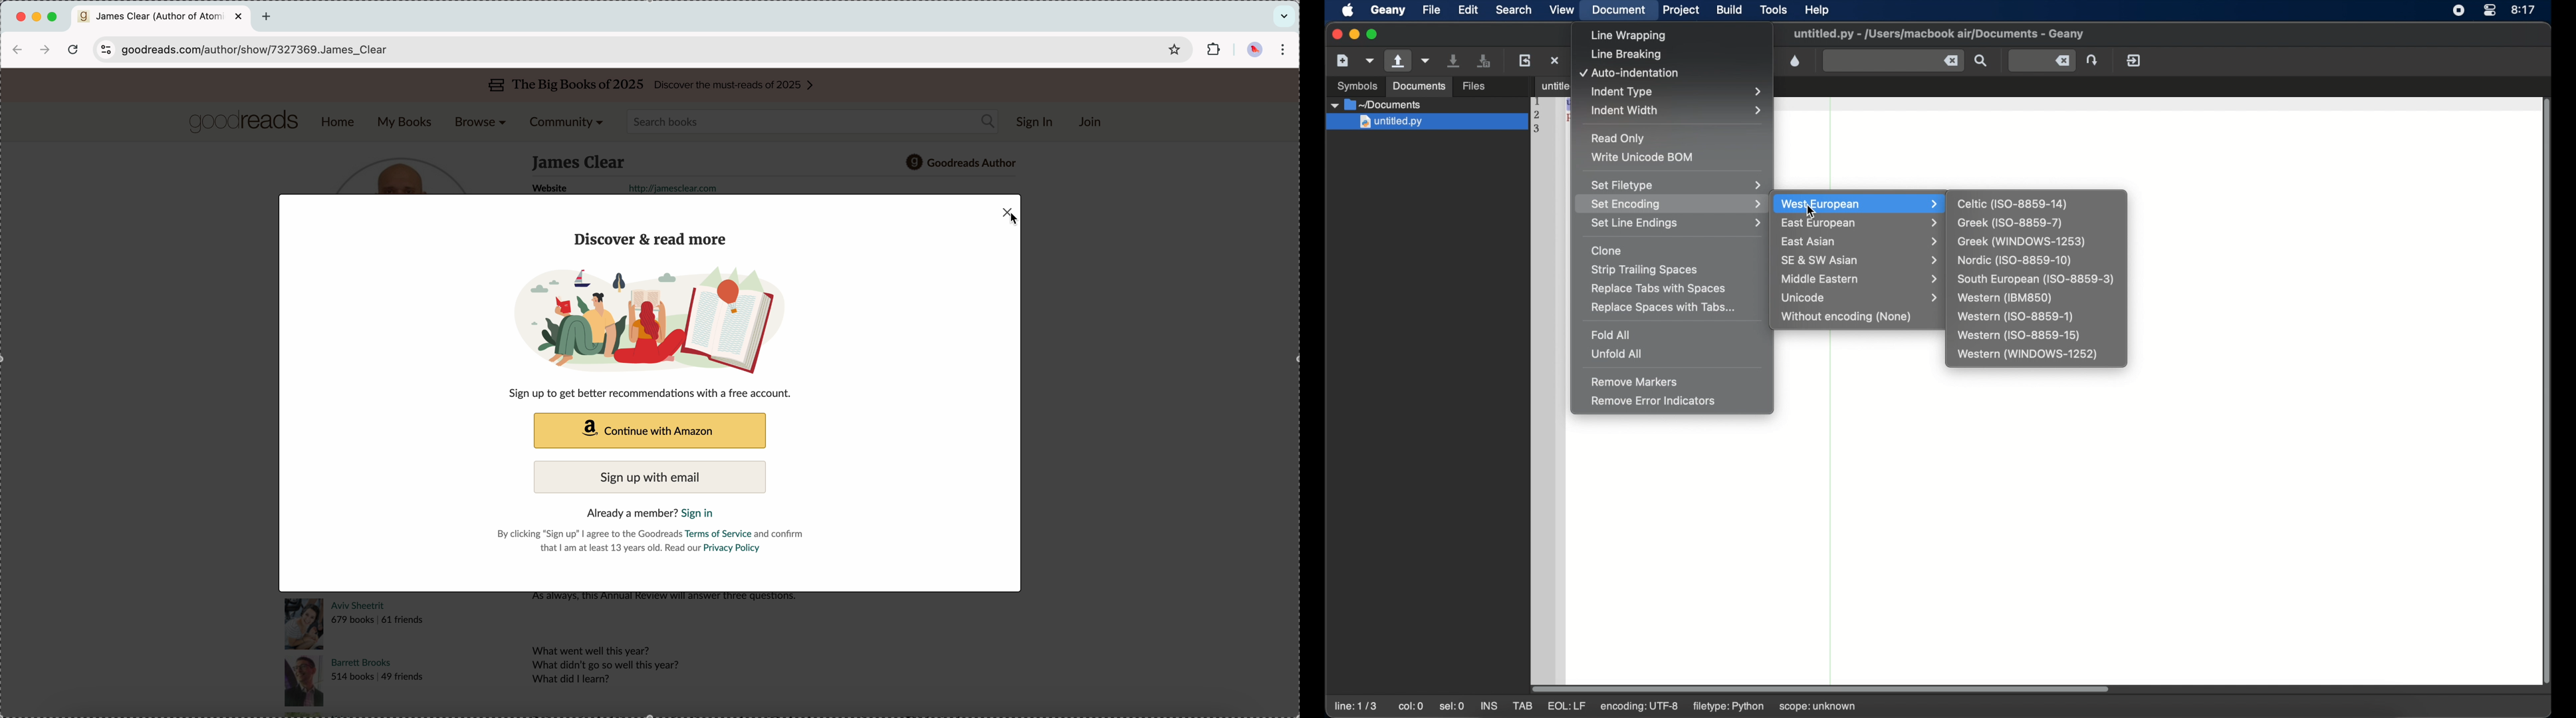  Describe the element at coordinates (1522, 706) in the screenshot. I see `tab` at that location.